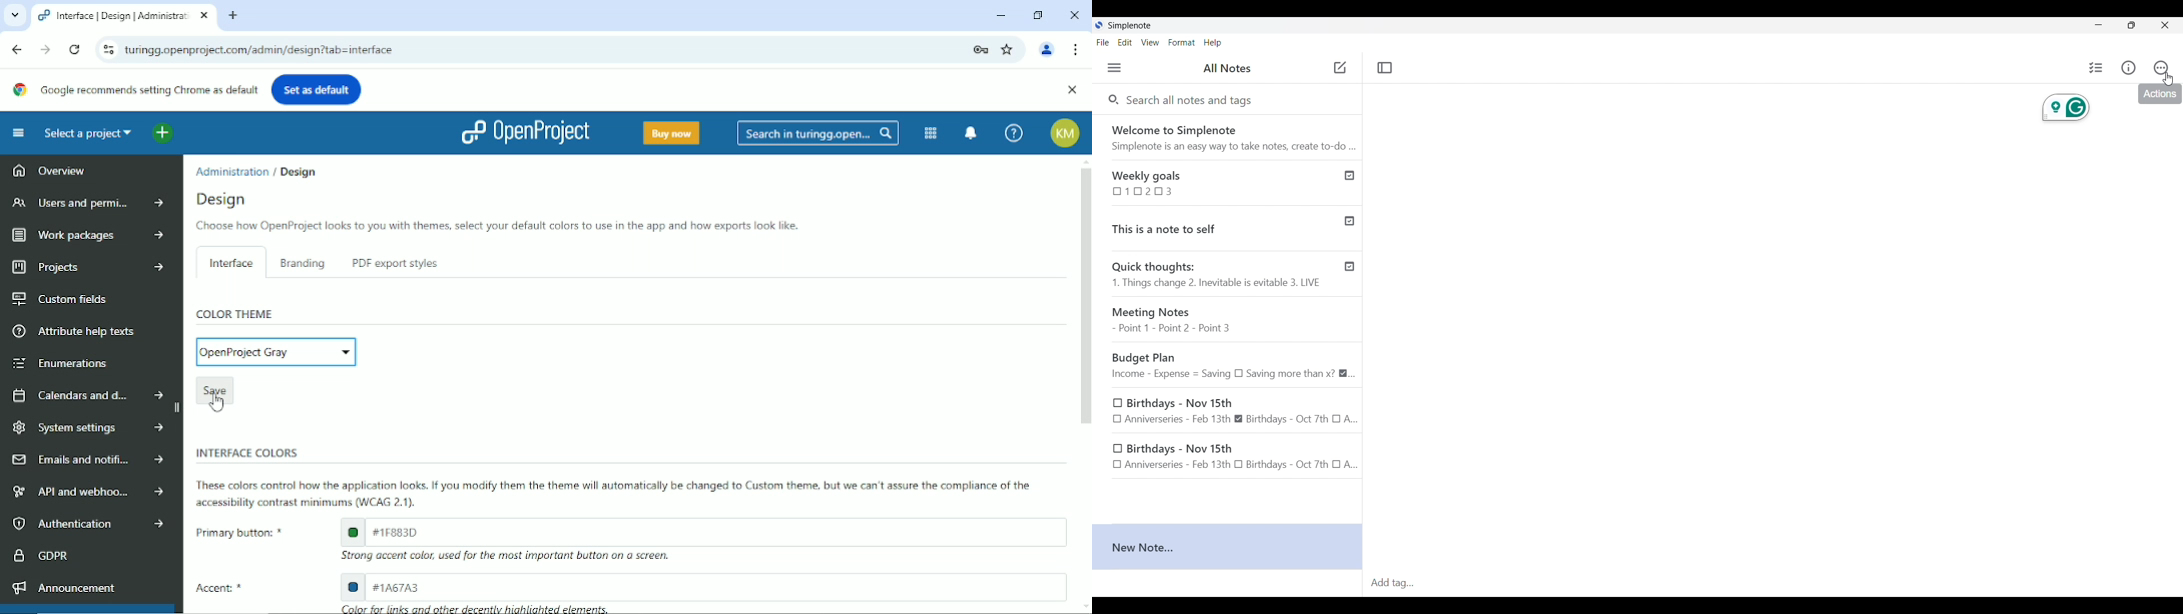 This screenshot has height=616, width=2184. What do you see at coordinates (2129, 68) in the screenshot?
I see `Info` at bounding box center [2129, 68].